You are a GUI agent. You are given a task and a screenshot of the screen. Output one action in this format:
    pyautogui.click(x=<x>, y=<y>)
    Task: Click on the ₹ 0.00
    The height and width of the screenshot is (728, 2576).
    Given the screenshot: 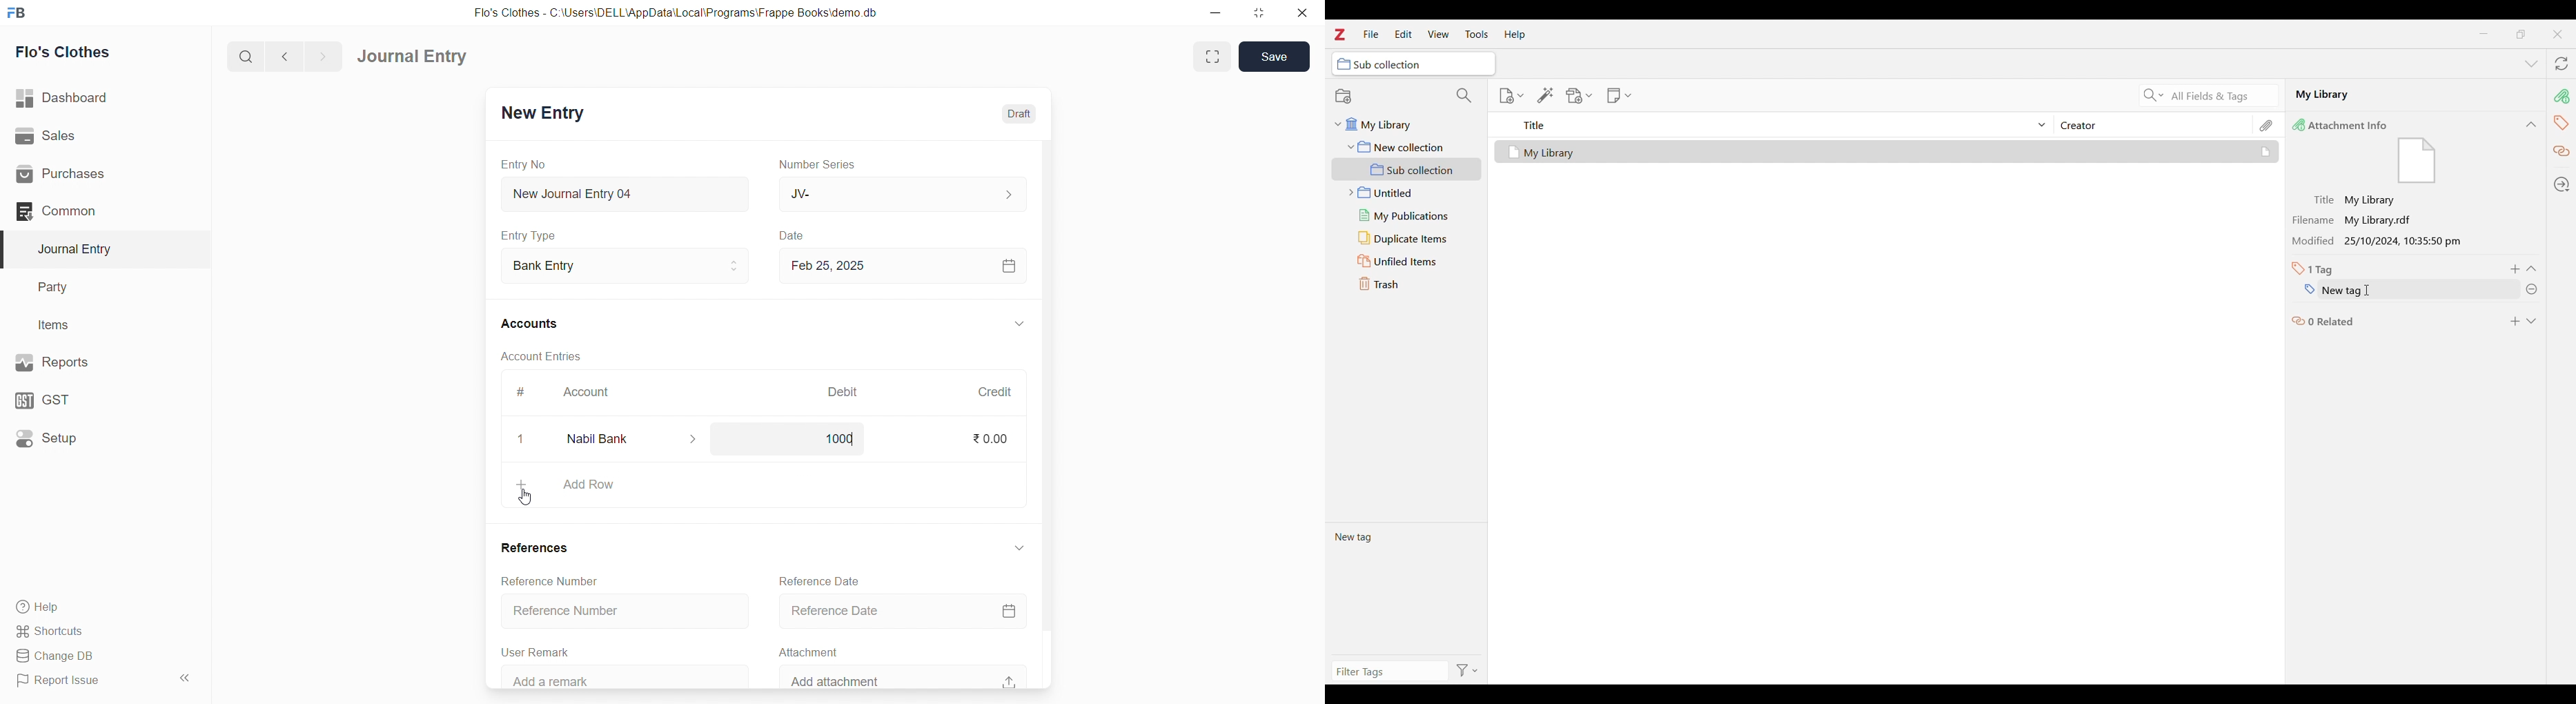 What is the action you would take?
    pyautogui.click(x=988, y=441)
    